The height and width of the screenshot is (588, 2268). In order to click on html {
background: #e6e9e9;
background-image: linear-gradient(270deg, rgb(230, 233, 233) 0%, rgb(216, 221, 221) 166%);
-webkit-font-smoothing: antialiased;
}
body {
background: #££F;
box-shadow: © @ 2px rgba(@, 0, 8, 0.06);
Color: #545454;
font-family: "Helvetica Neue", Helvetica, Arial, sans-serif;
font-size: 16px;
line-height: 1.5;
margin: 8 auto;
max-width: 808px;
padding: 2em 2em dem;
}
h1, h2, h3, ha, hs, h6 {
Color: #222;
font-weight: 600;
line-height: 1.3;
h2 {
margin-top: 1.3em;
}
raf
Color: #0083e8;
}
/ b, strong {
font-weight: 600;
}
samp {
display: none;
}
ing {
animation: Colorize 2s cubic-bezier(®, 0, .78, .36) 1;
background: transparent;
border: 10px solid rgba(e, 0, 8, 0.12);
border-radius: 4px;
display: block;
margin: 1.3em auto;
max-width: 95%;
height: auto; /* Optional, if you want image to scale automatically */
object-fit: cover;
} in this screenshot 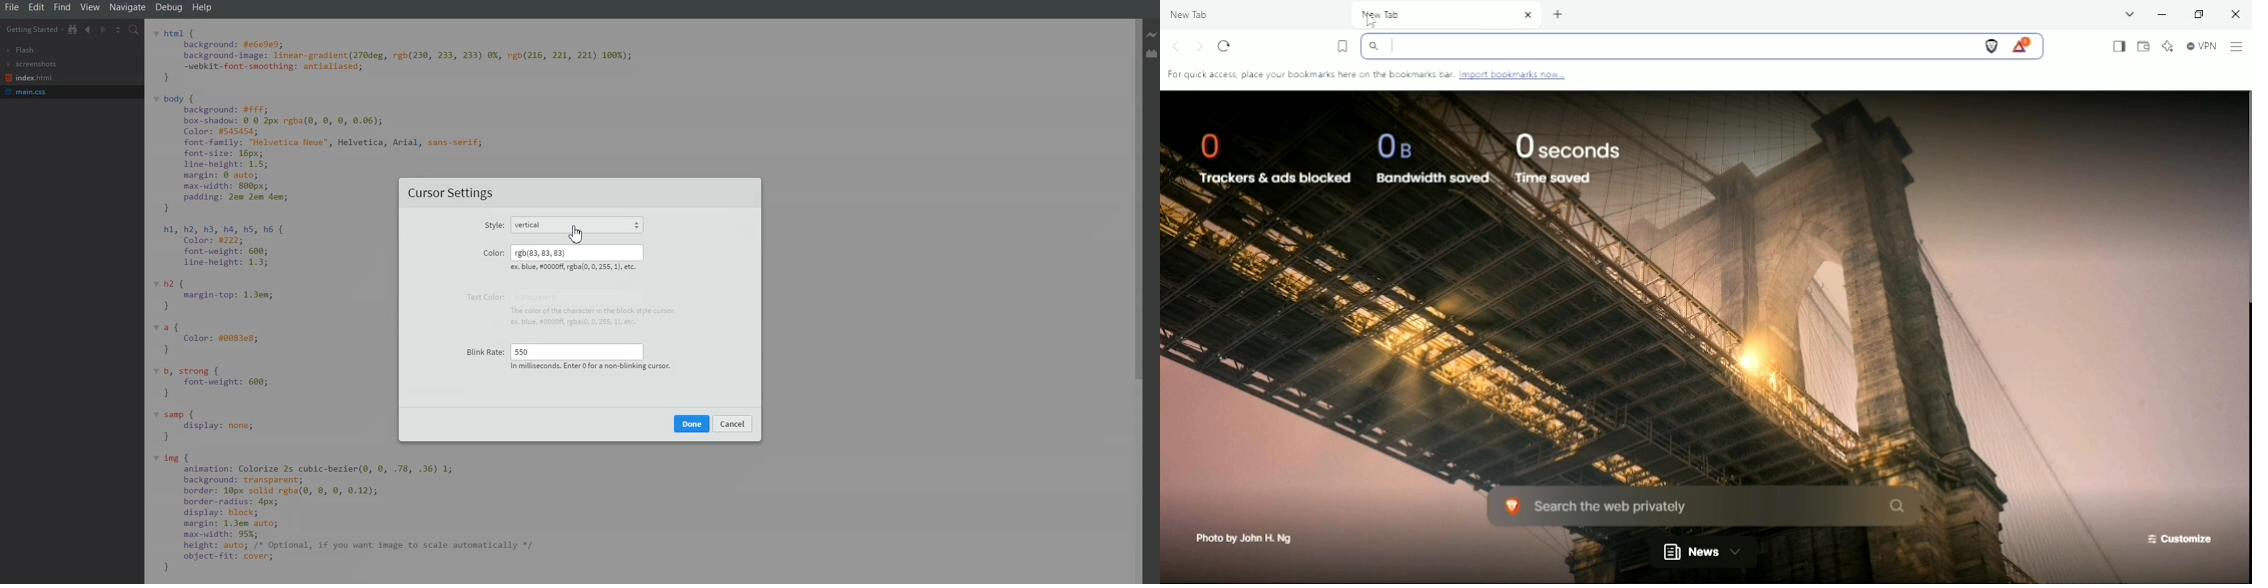, I will do `click(274, 303)`.